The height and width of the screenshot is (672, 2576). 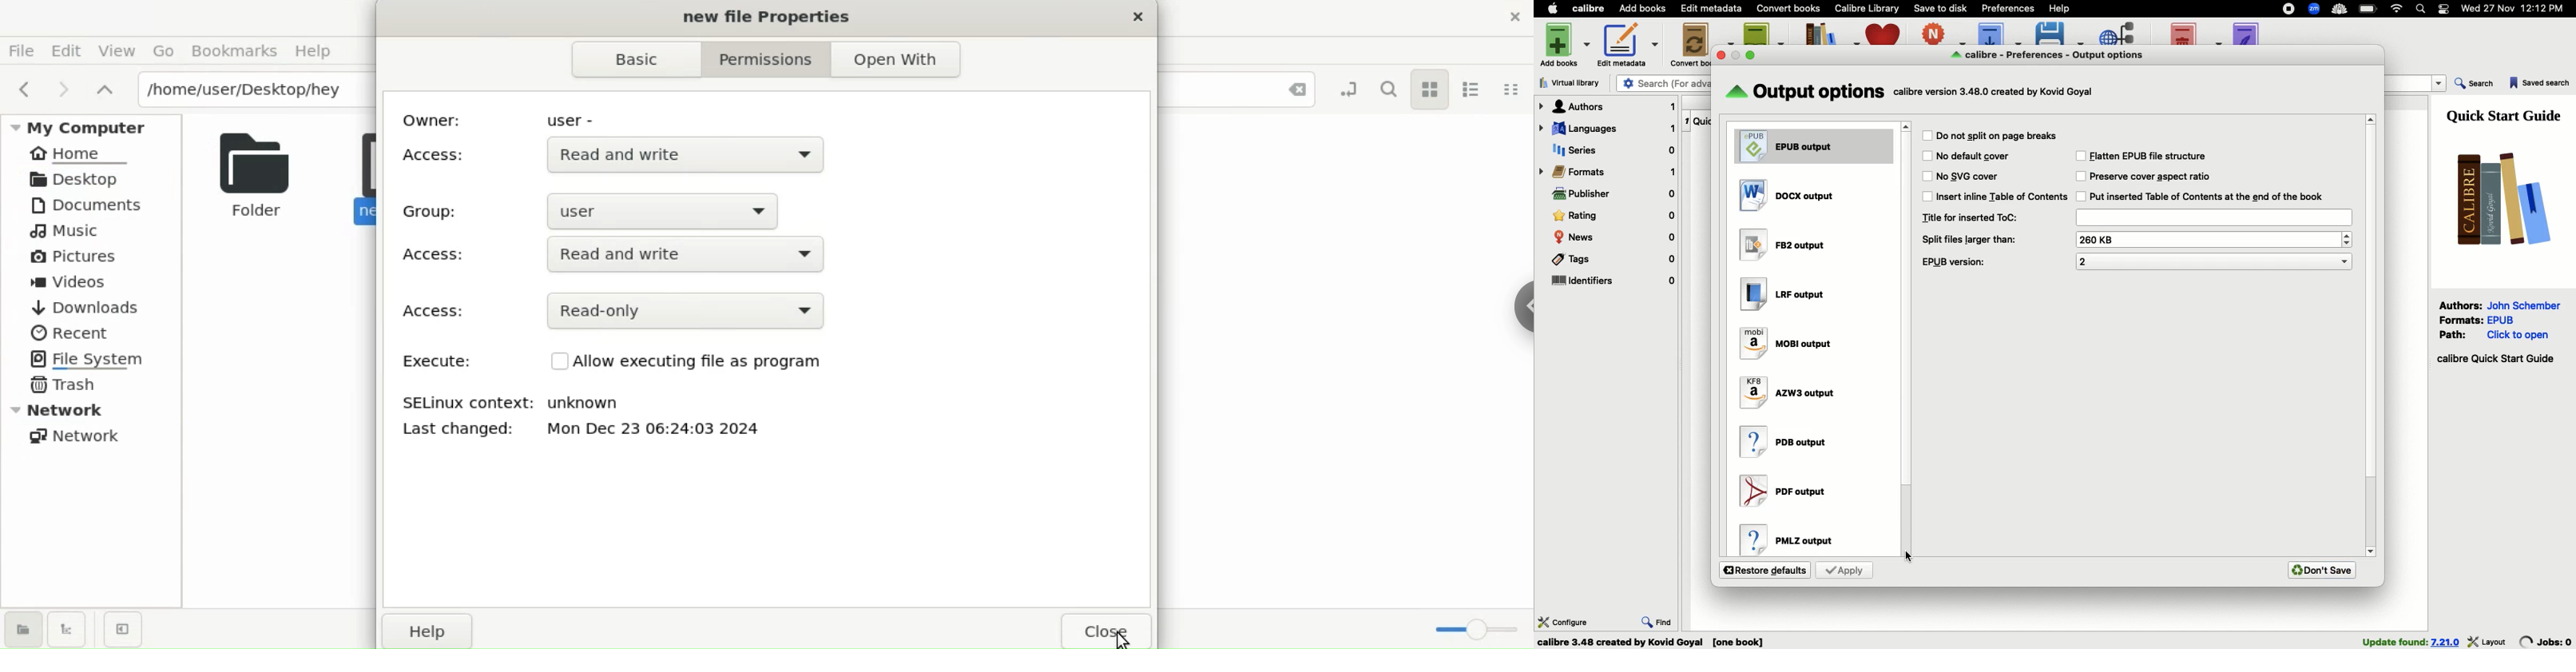 I want to click on Edit metadata, so click(x=1628, y=45).